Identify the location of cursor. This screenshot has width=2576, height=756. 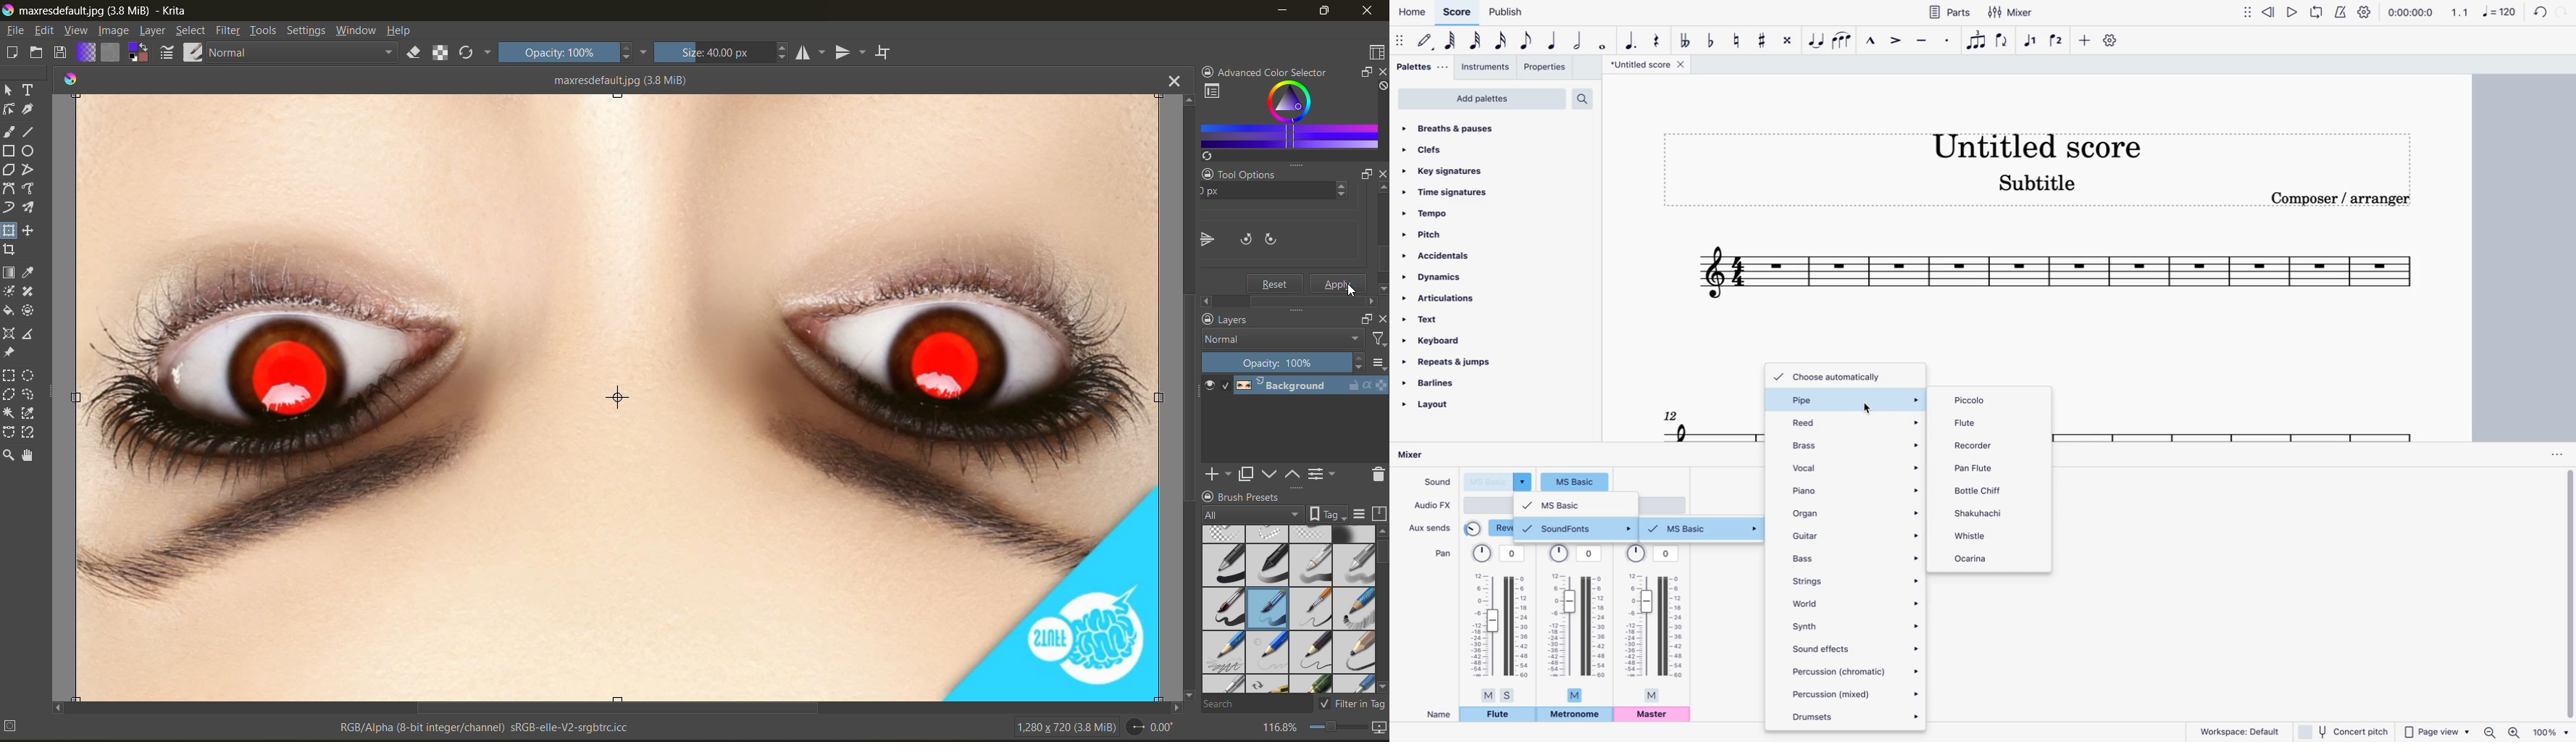
(1866, 411).